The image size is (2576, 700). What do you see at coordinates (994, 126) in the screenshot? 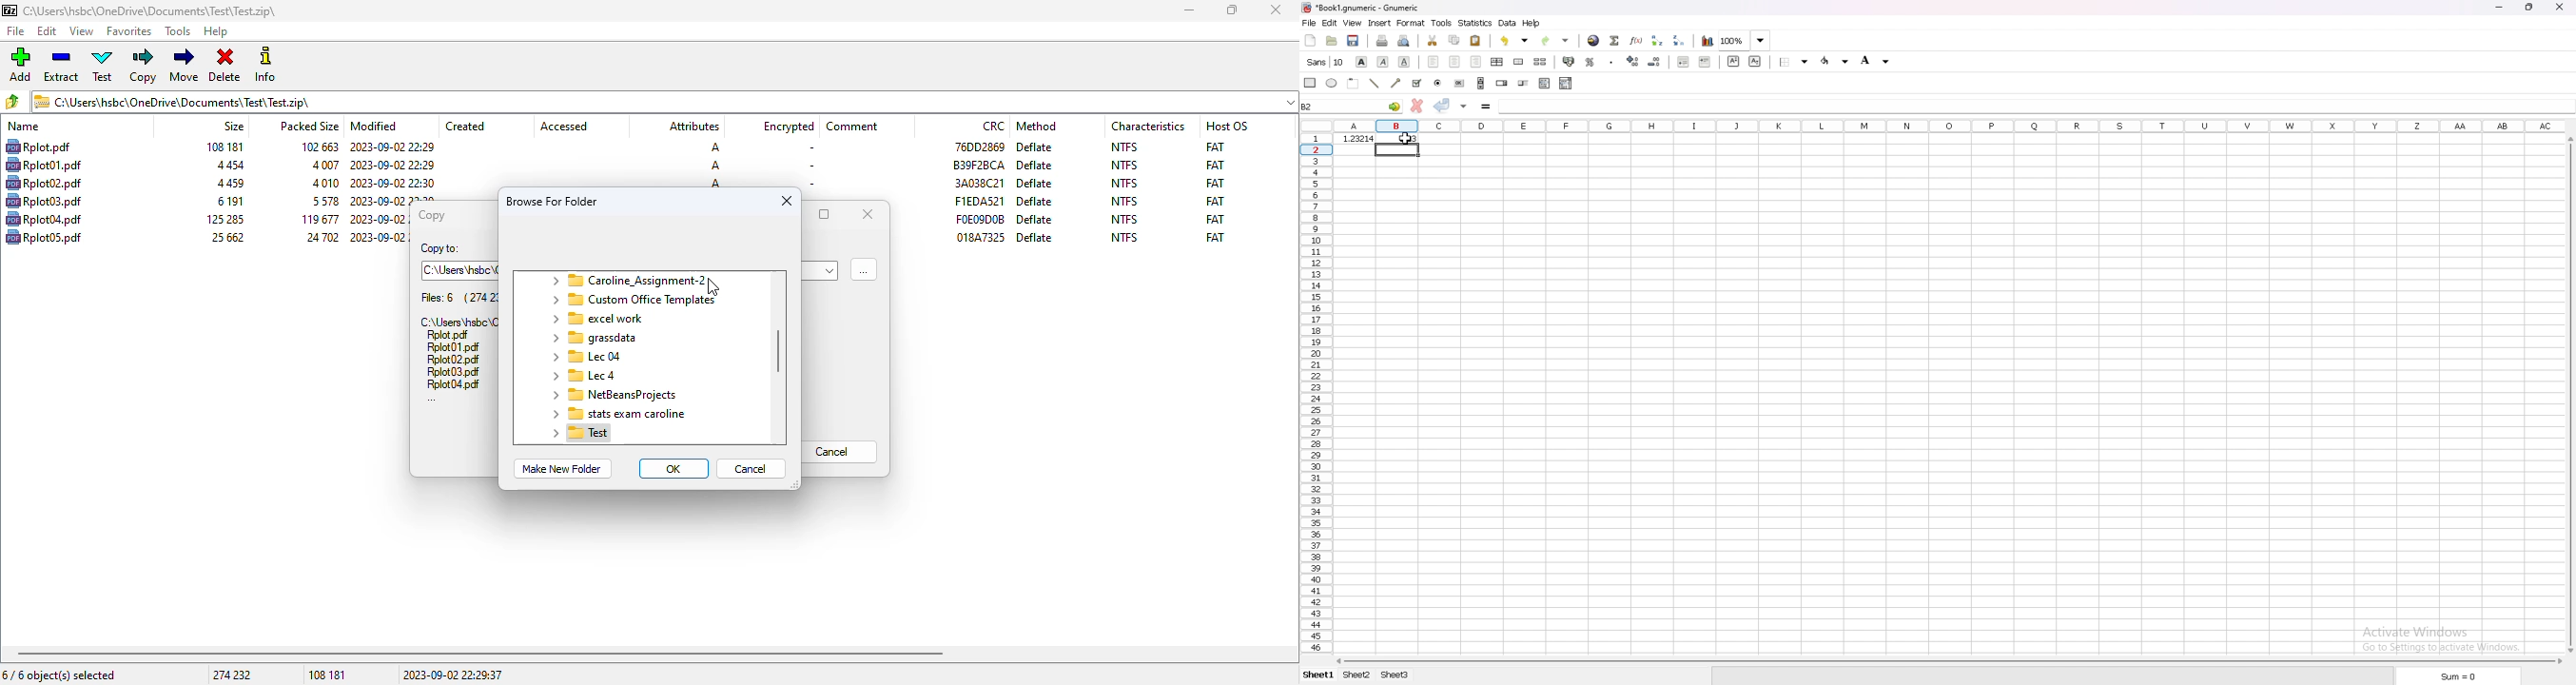
I see `CRC` at bounding box center [994, 126].